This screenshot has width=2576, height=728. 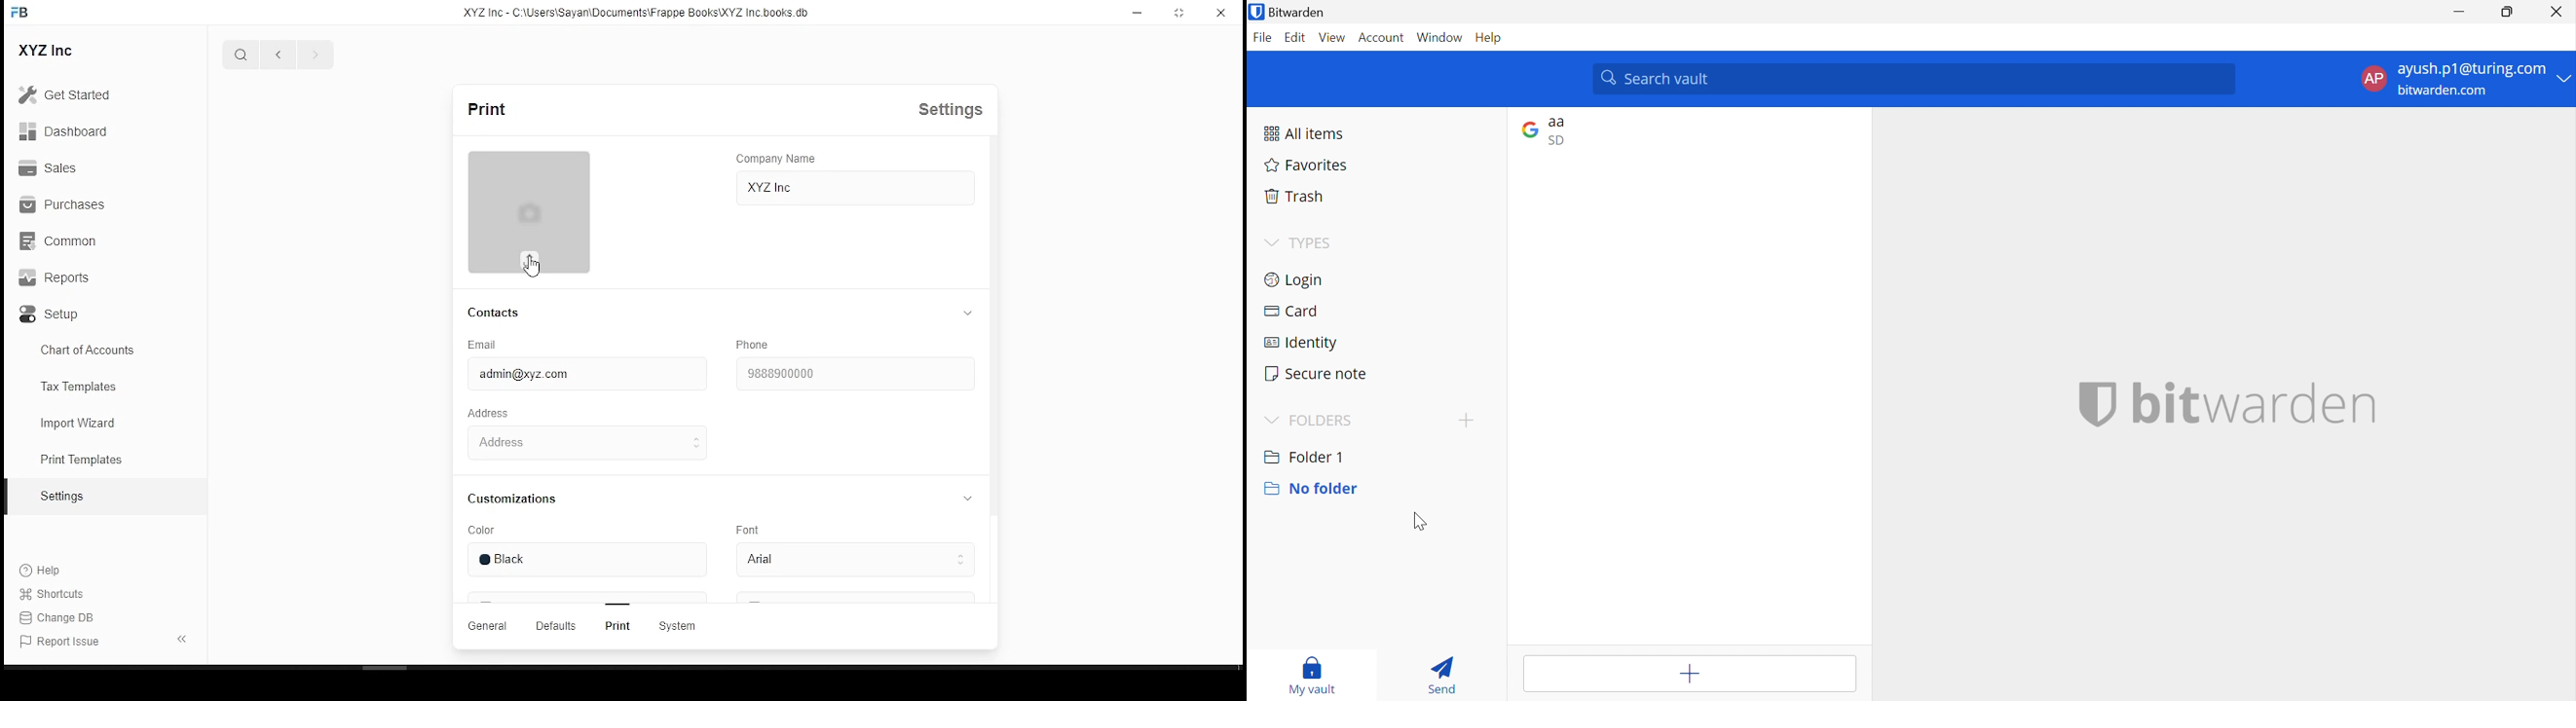 What do you see at coordinates (276, 55) in the screenshot?
I see `previous` at bounding box center [276, 55].